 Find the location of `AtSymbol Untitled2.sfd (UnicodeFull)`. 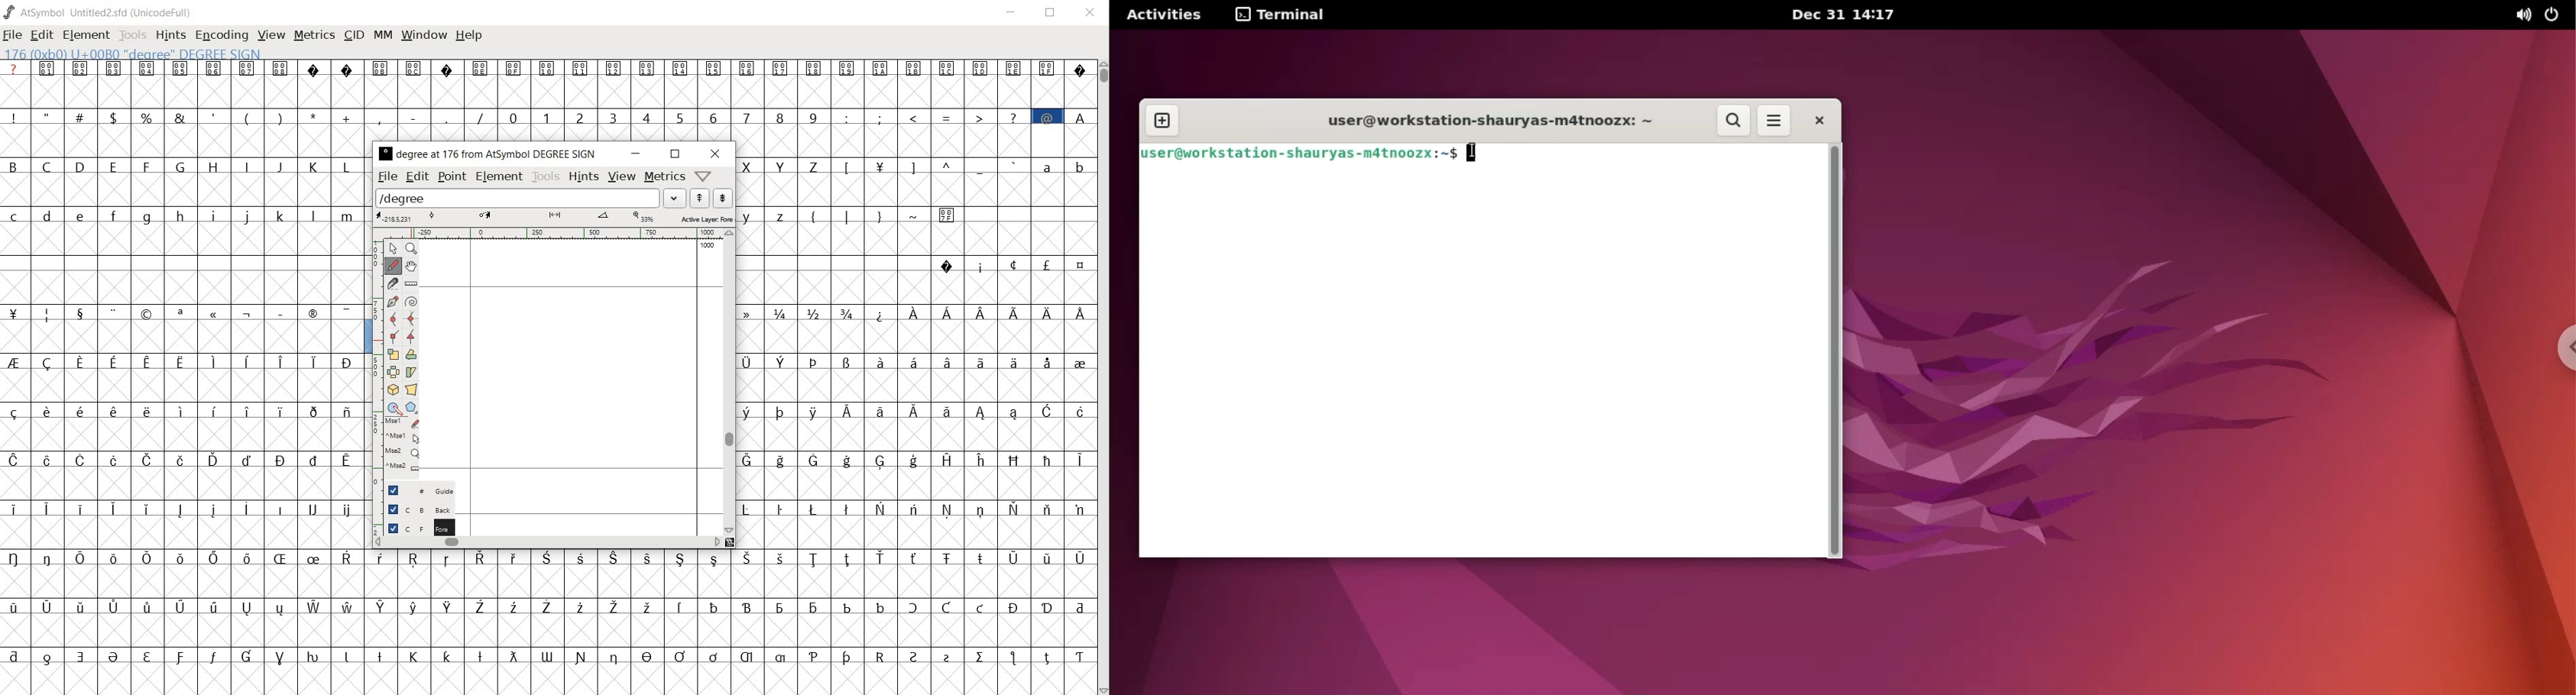

AtSymbol Untitled2.sfd (UnicodeFull) is located at coordinates (101, 12).